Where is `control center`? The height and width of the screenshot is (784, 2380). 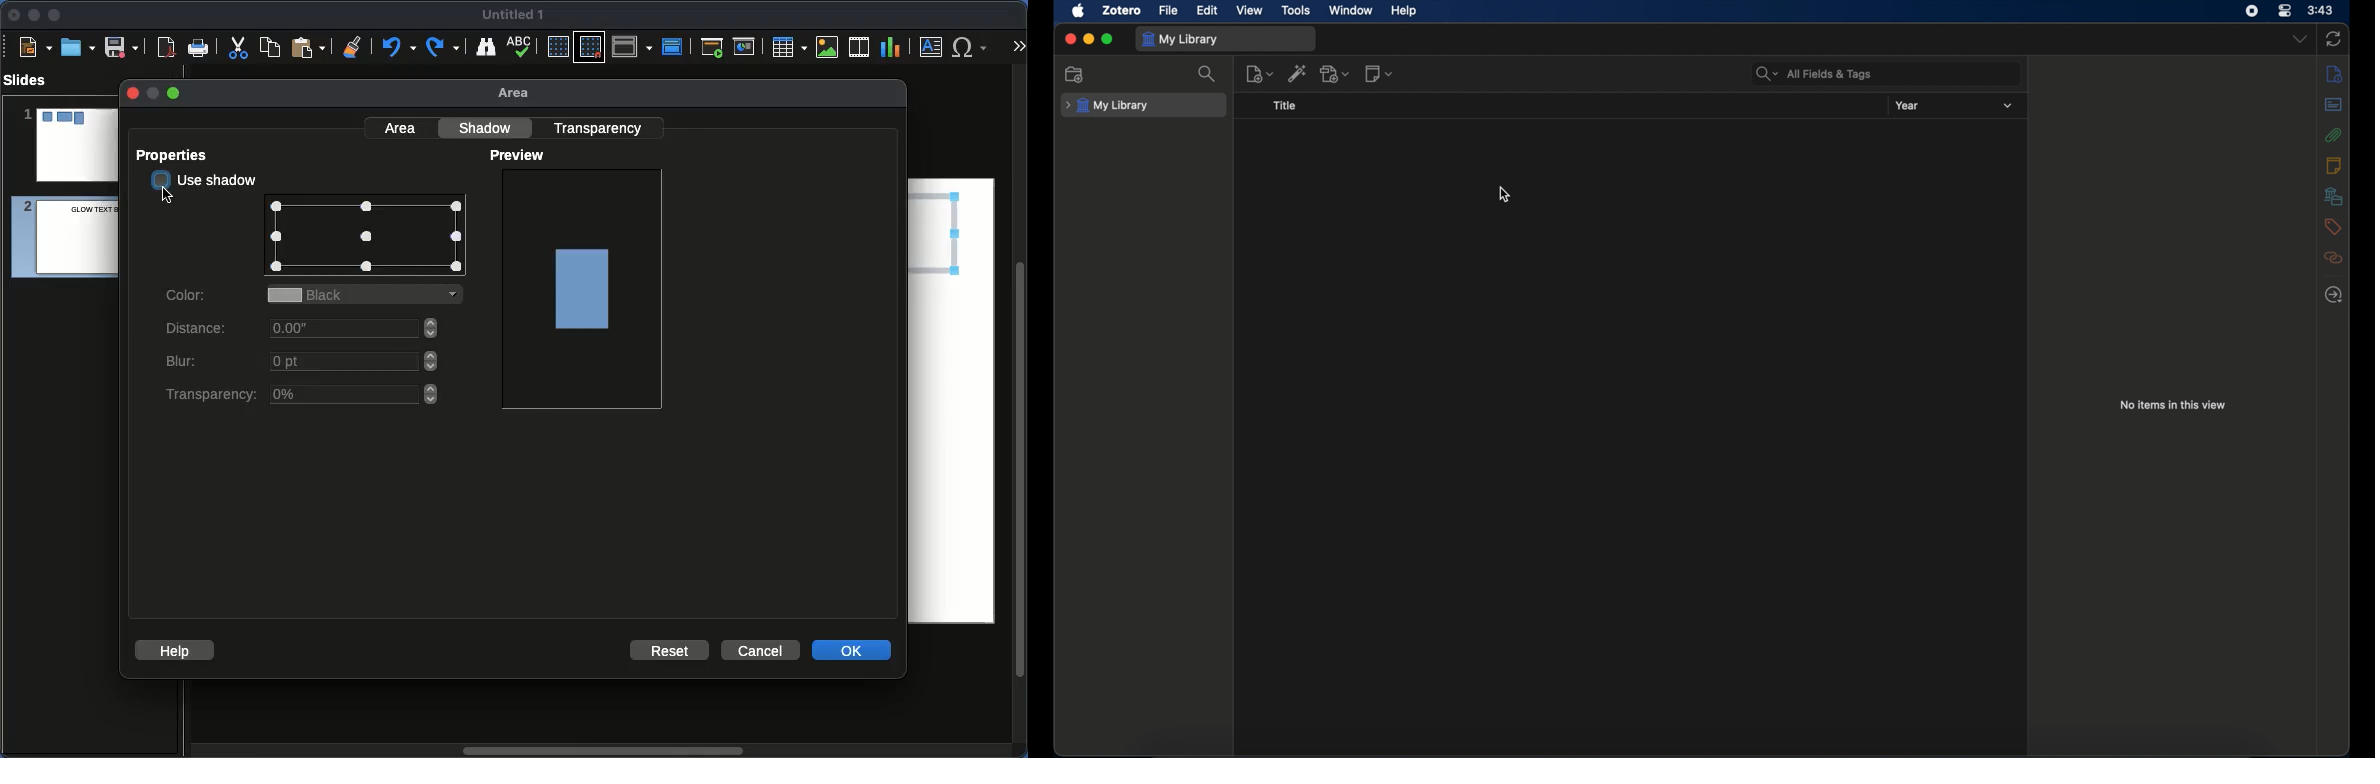
control center is located at coordinates (2286, 11).